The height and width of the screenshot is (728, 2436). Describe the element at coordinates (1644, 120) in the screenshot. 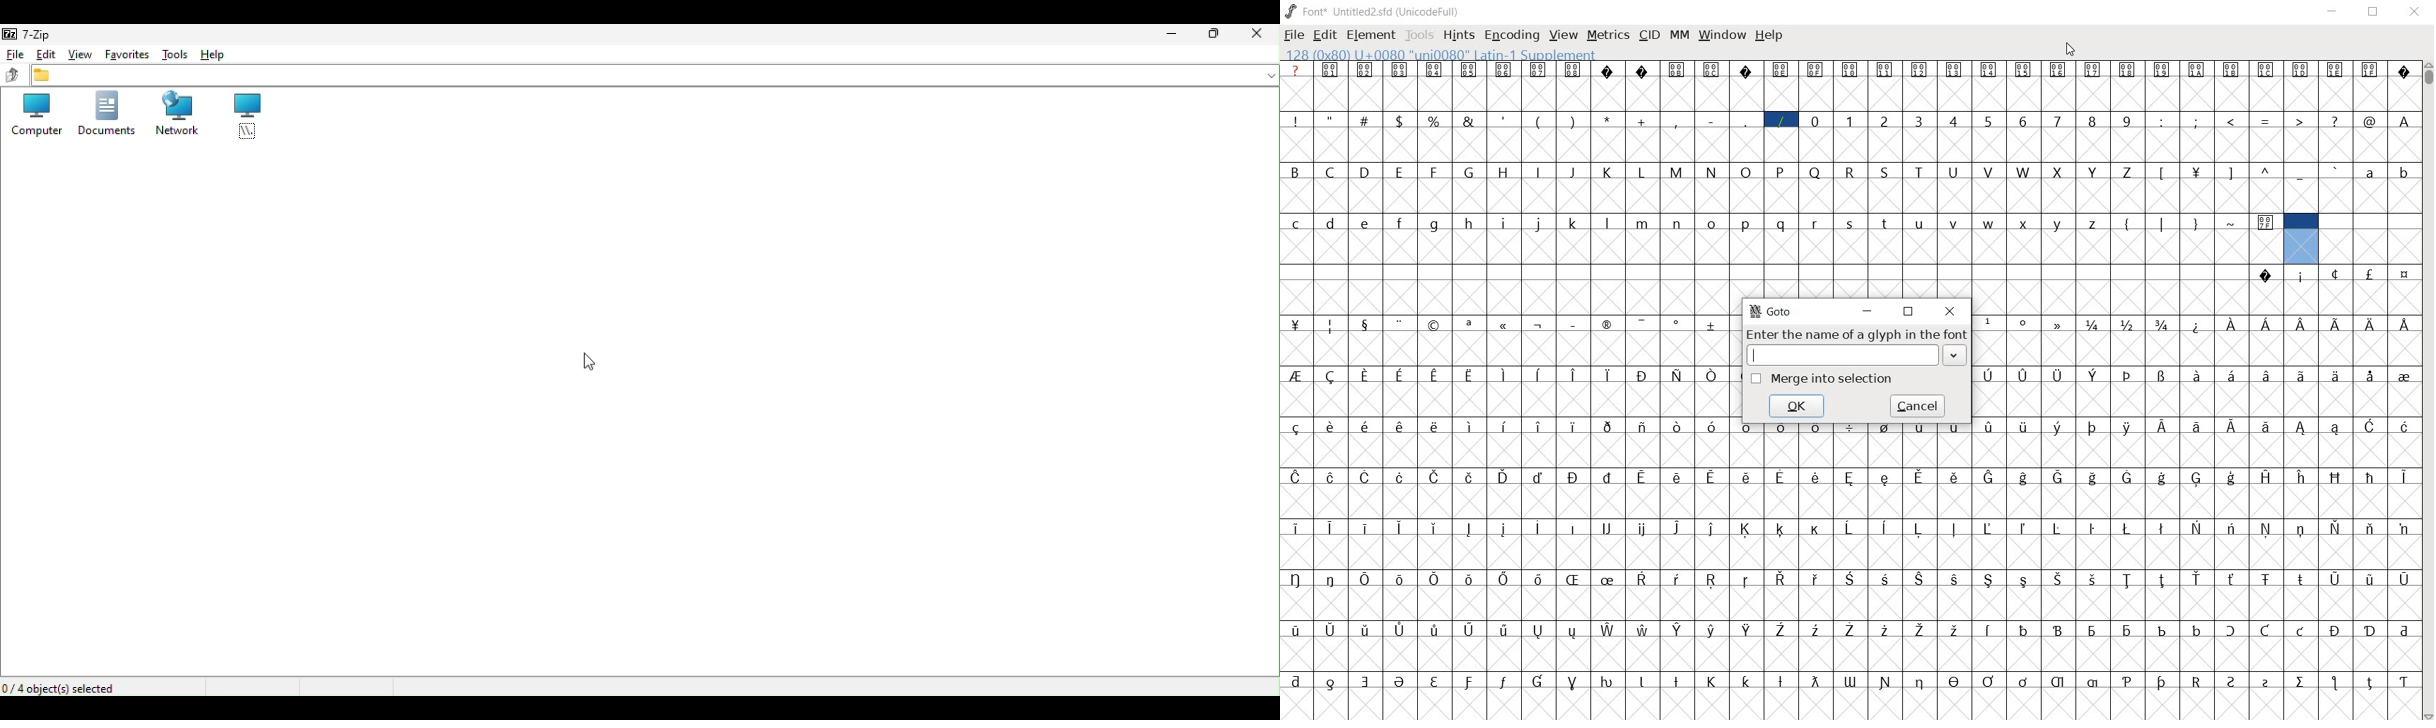

I see `+` at that location.